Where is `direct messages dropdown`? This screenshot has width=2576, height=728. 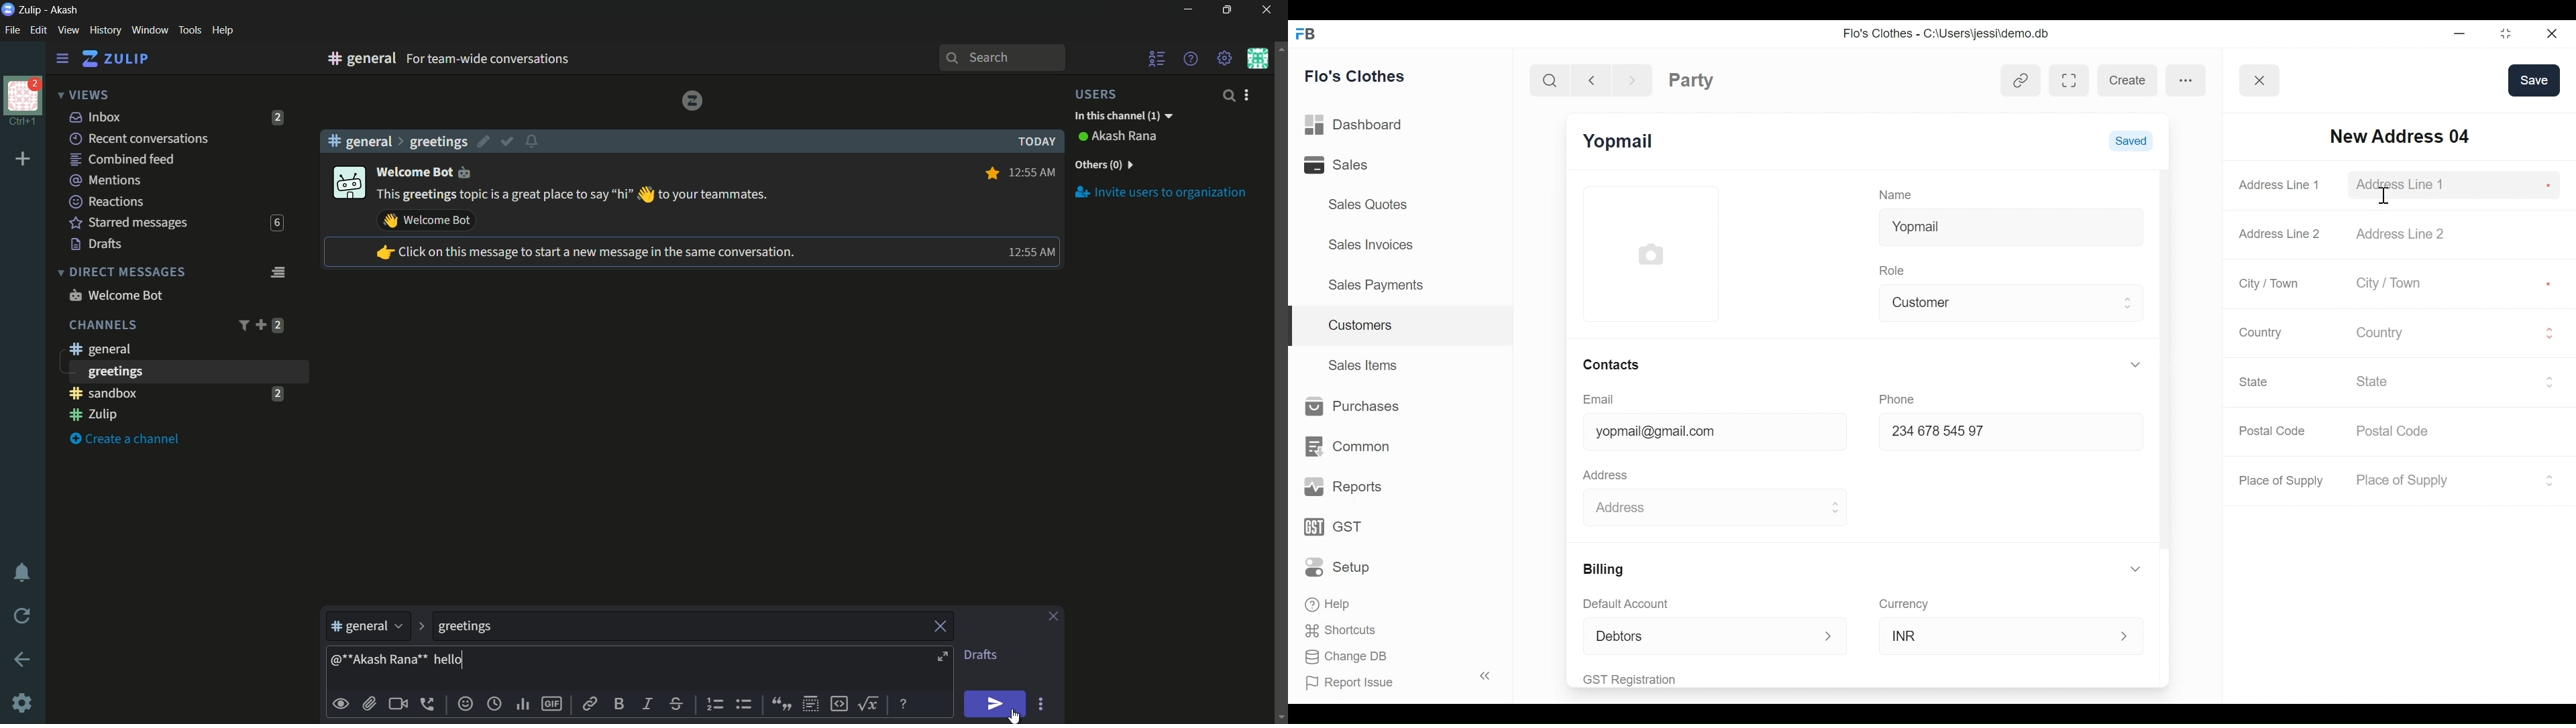
direct messages dropdown is located at coordinates (121, 273).